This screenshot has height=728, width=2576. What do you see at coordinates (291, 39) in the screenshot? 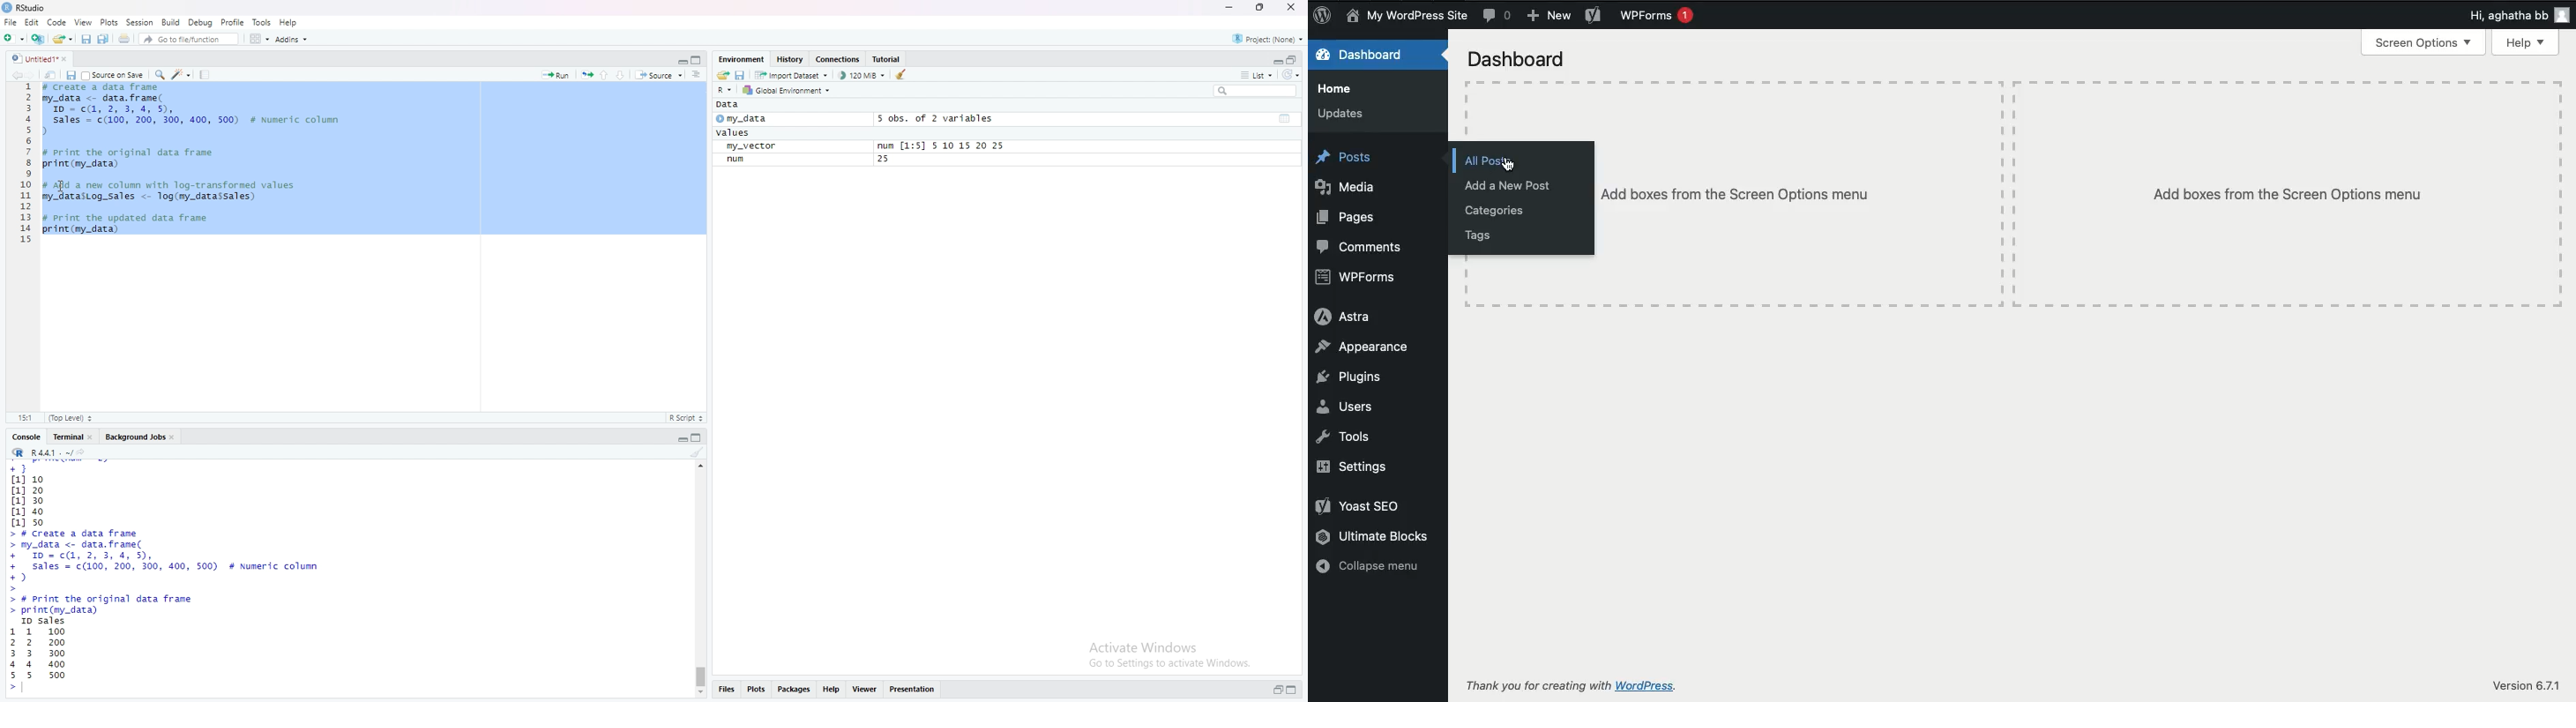
I see `addins` at bounding box center [291, 39].